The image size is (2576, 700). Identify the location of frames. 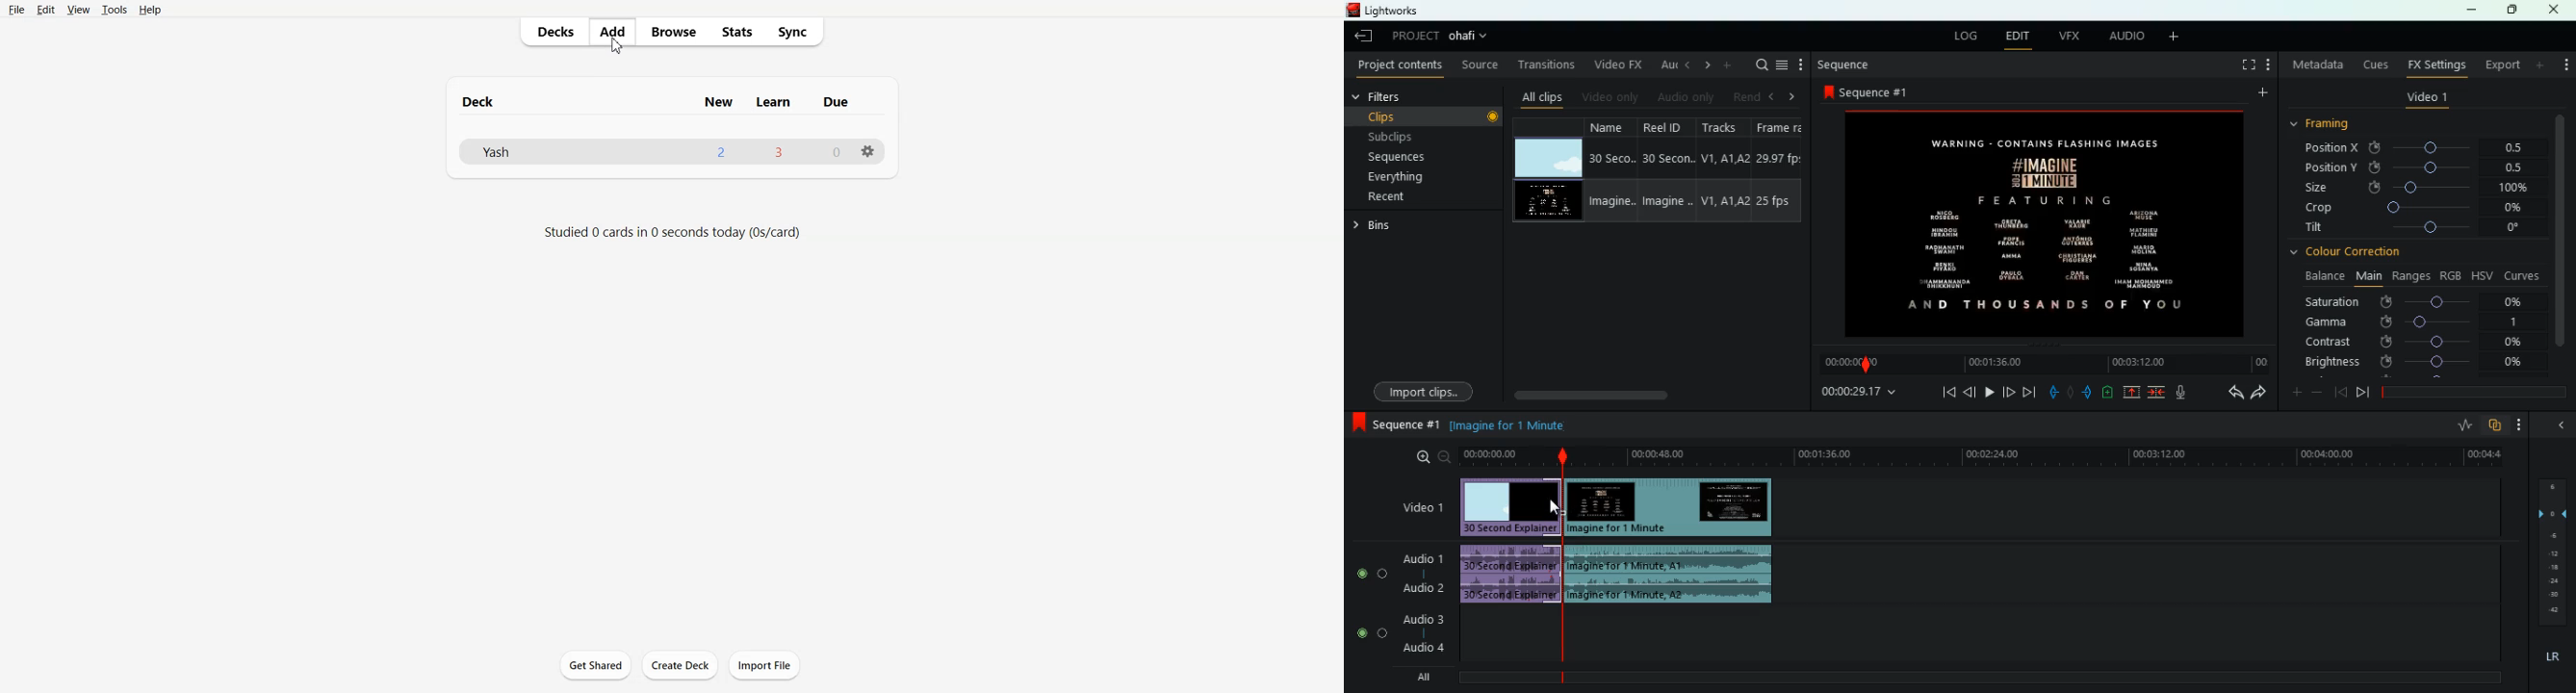
(2550, 552).